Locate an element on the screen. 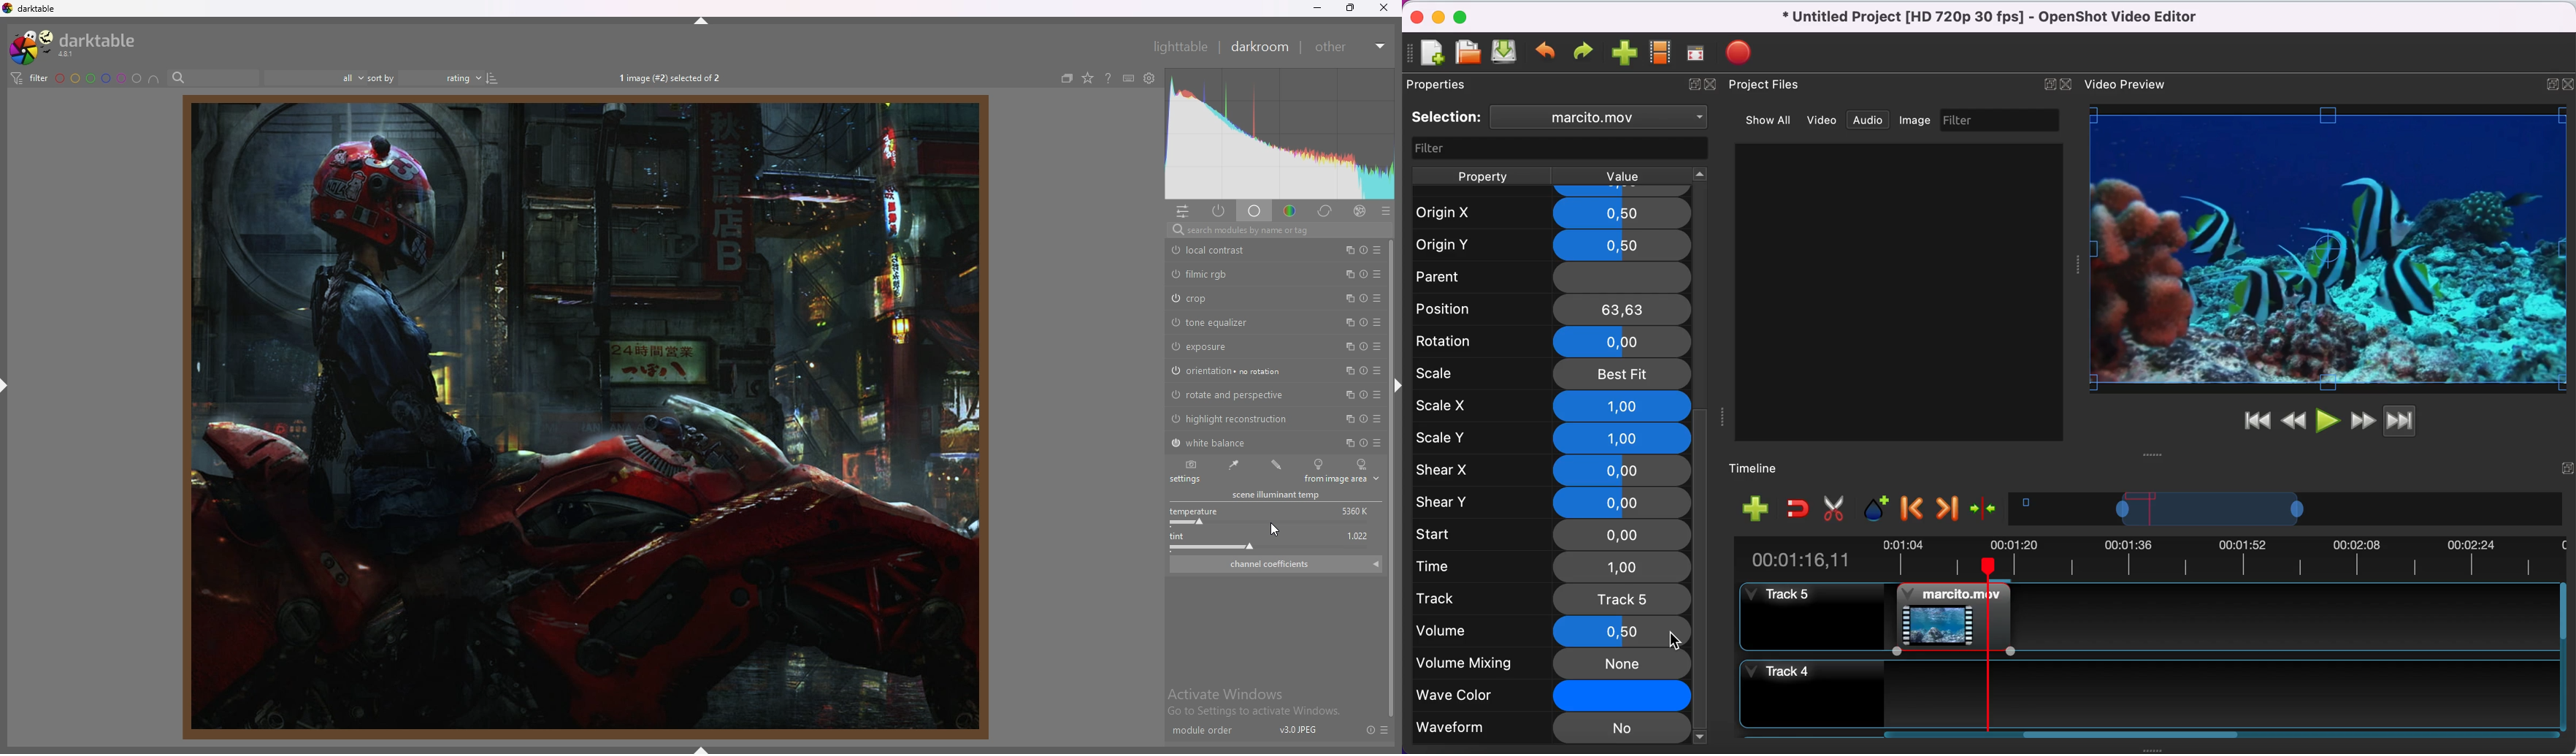 Image resolution: width=2576 pixels, height=756 pixels. scene illuminant temp is located at coordinates (1276, 495).